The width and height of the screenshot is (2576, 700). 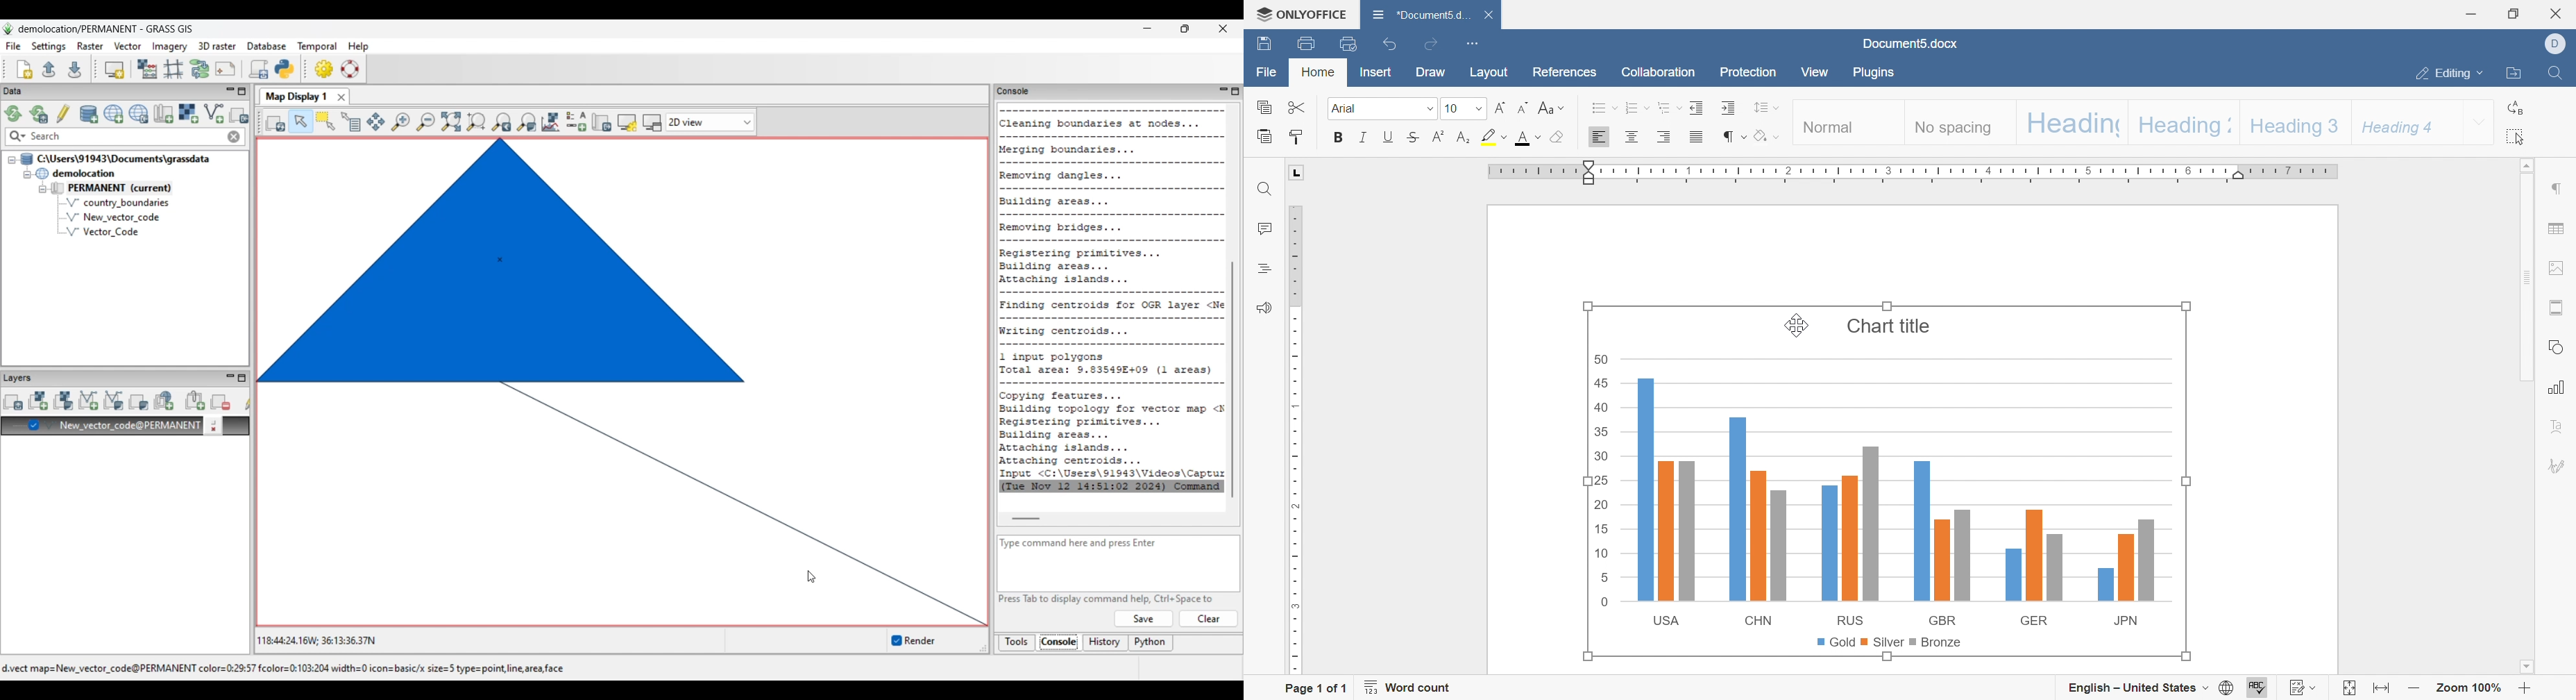 What do you see at coordinates (2526, 688) in the screenshot?
I see `zoom in` at bounding box center [2526, 688].